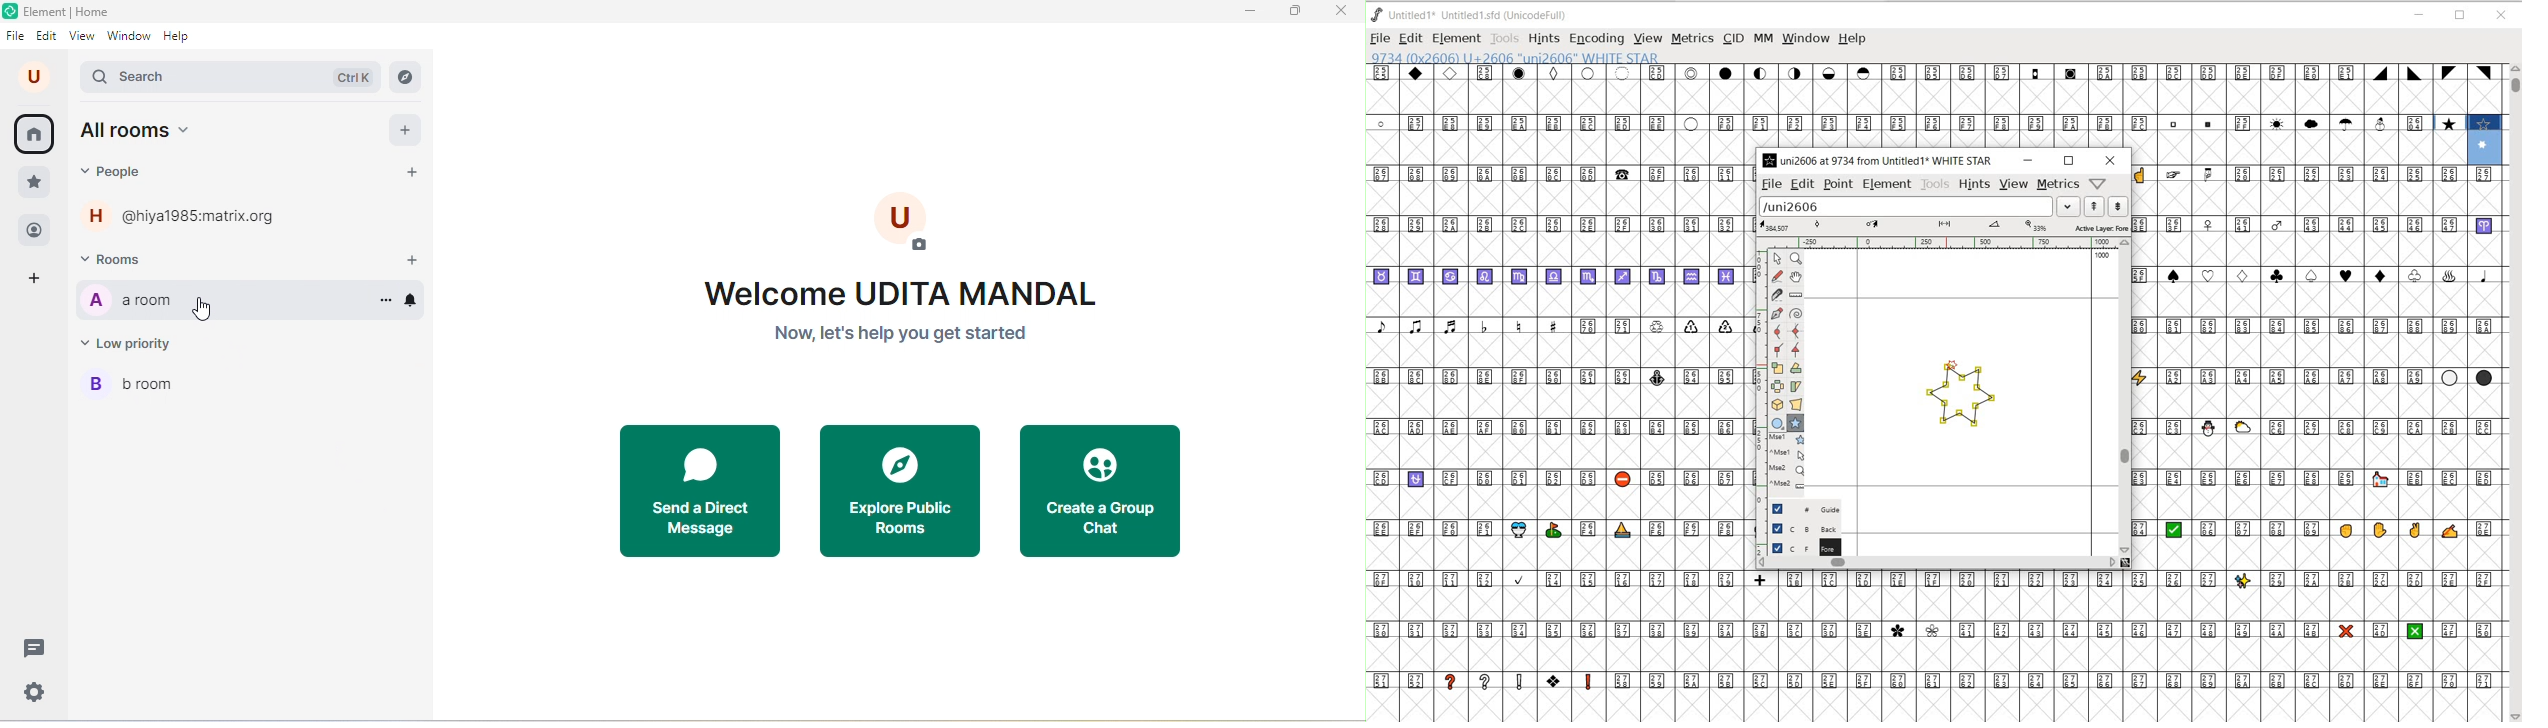 This screenshot has width=2548, height=728. I want to click on home, so click(36, 135).